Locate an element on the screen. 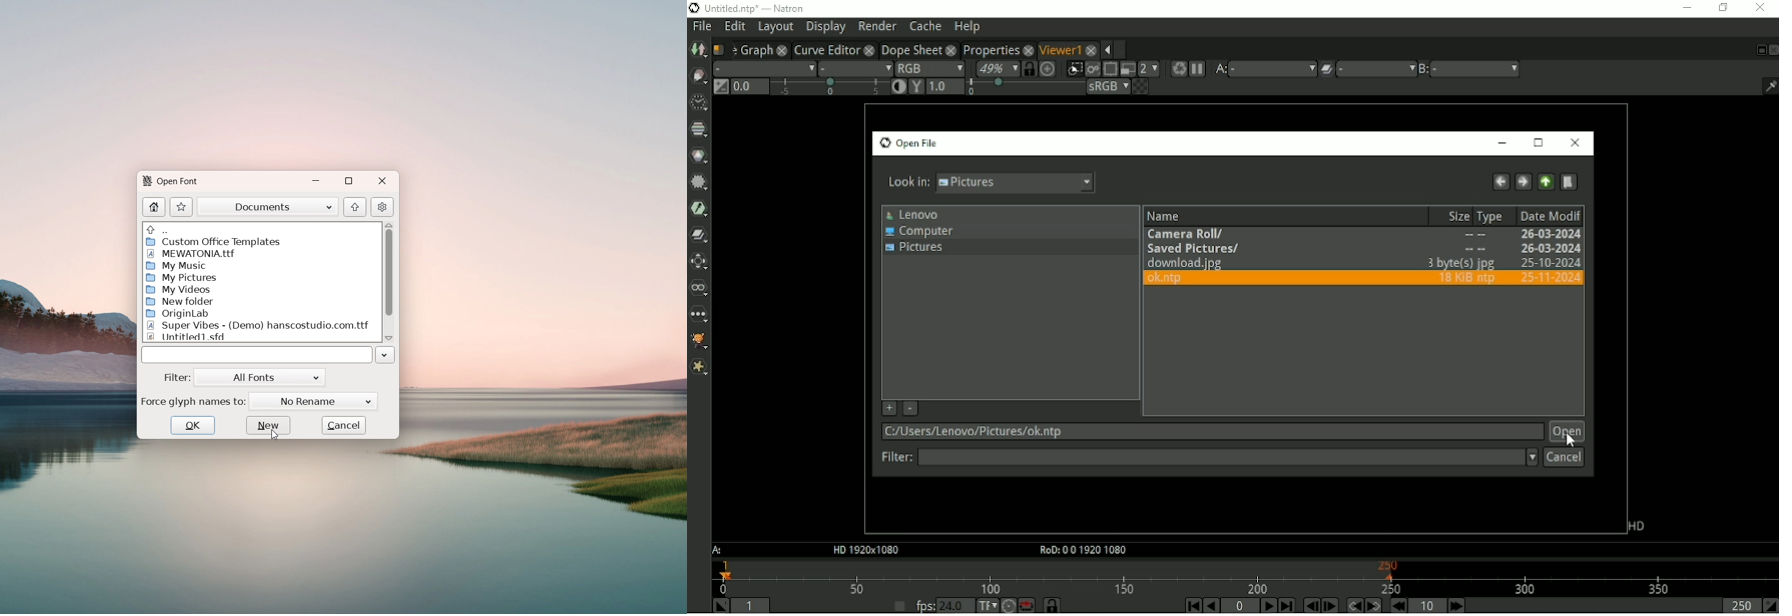  cursor is located at coordinates (275, 435).